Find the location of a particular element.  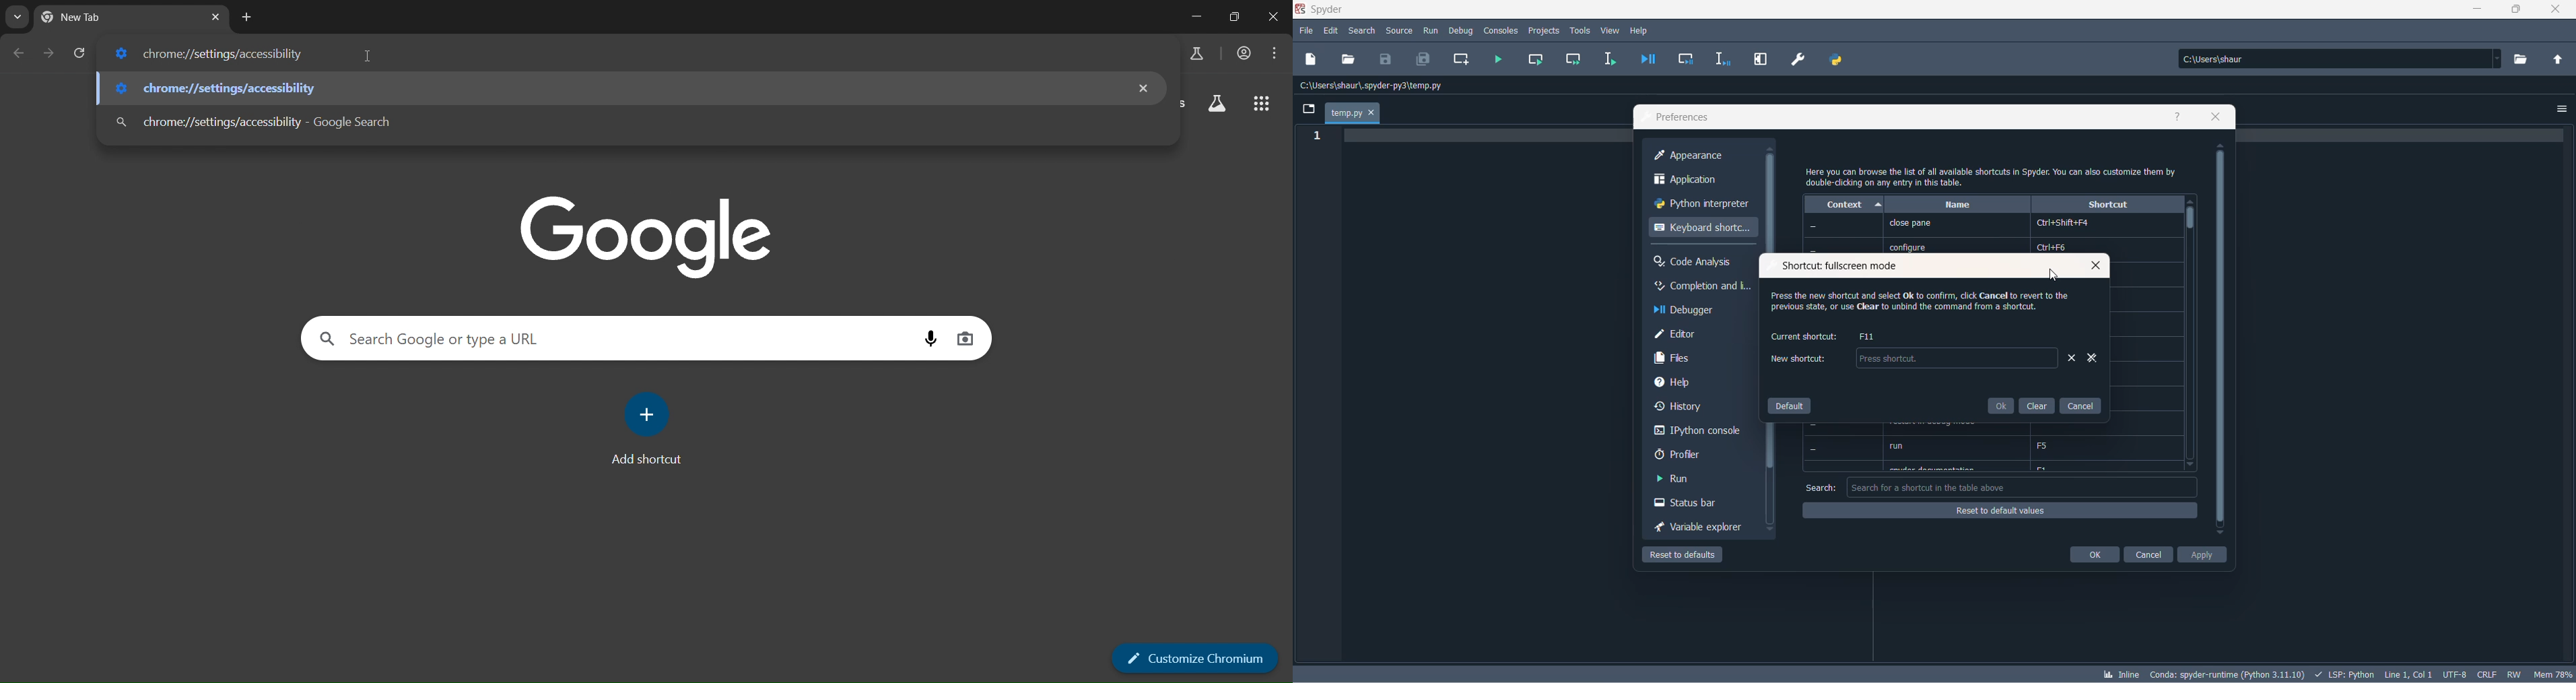

edit is located at coordinates (1332, 31).